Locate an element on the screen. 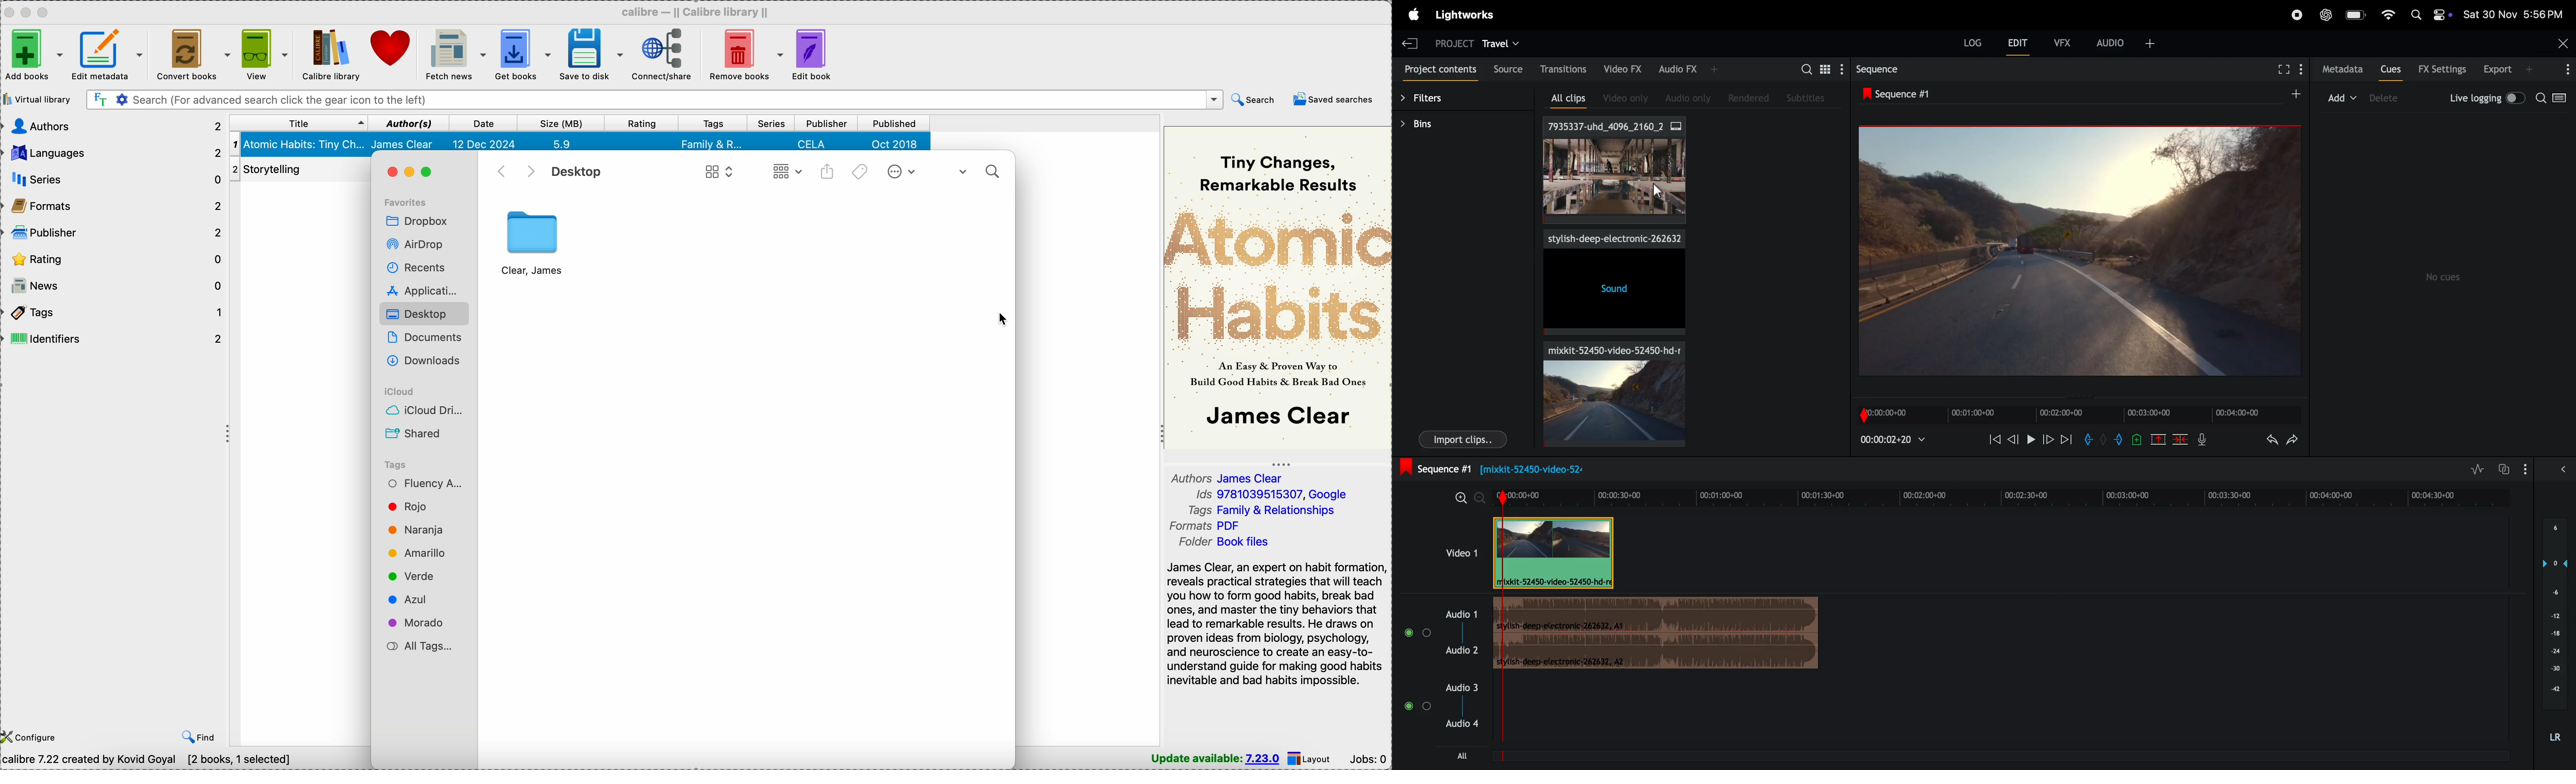 The height and width of the screenshot is (784, 2576). save to disk is located at coordinates (590, 54).